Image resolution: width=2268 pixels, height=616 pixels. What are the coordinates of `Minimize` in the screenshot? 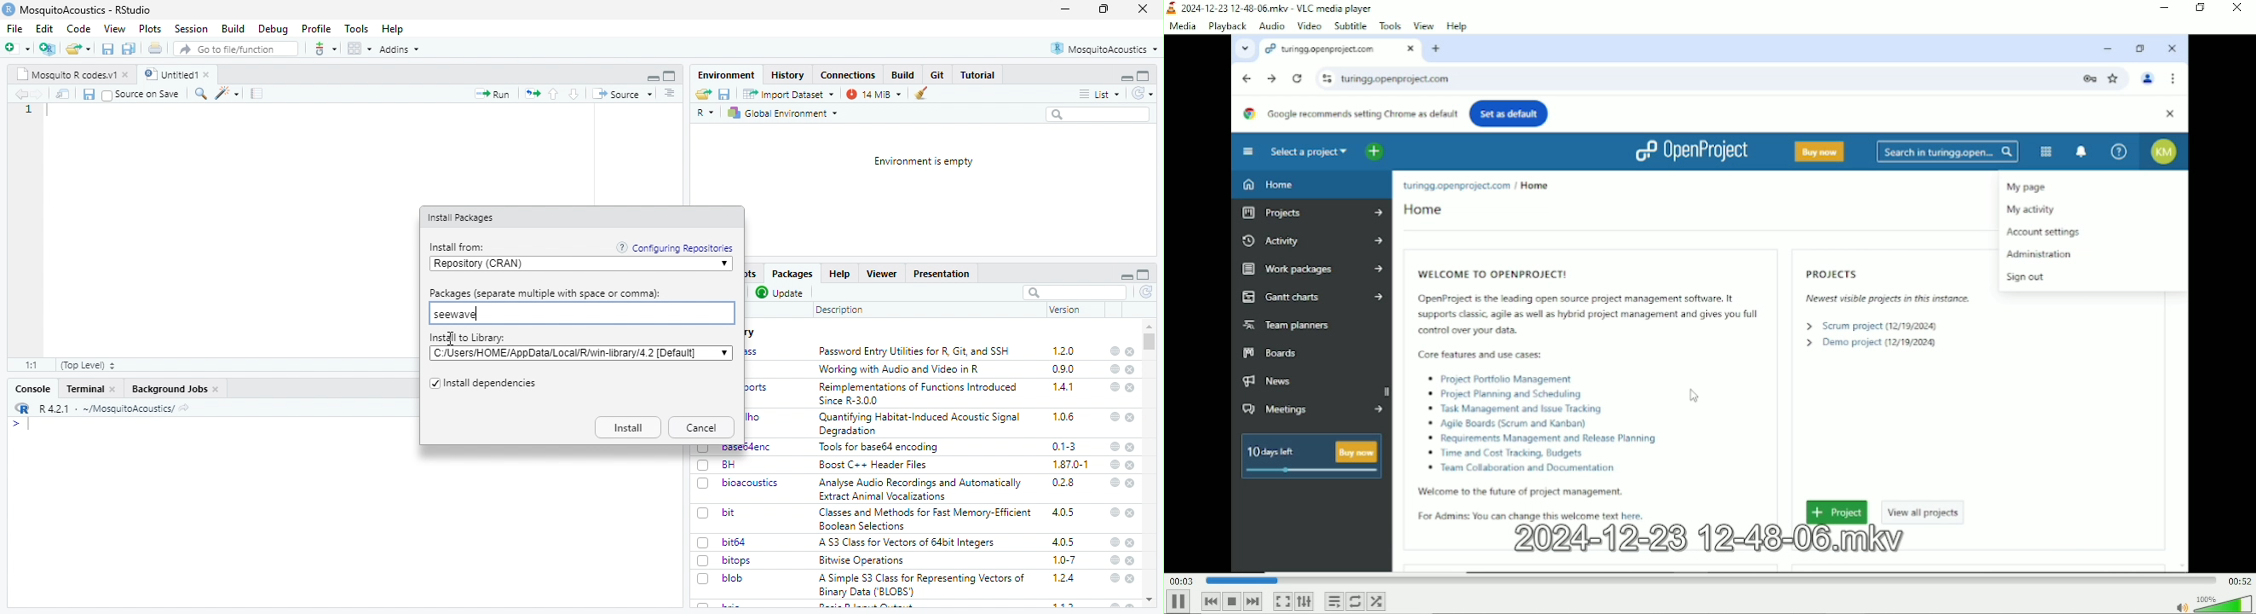 It's located at (2163, 8).